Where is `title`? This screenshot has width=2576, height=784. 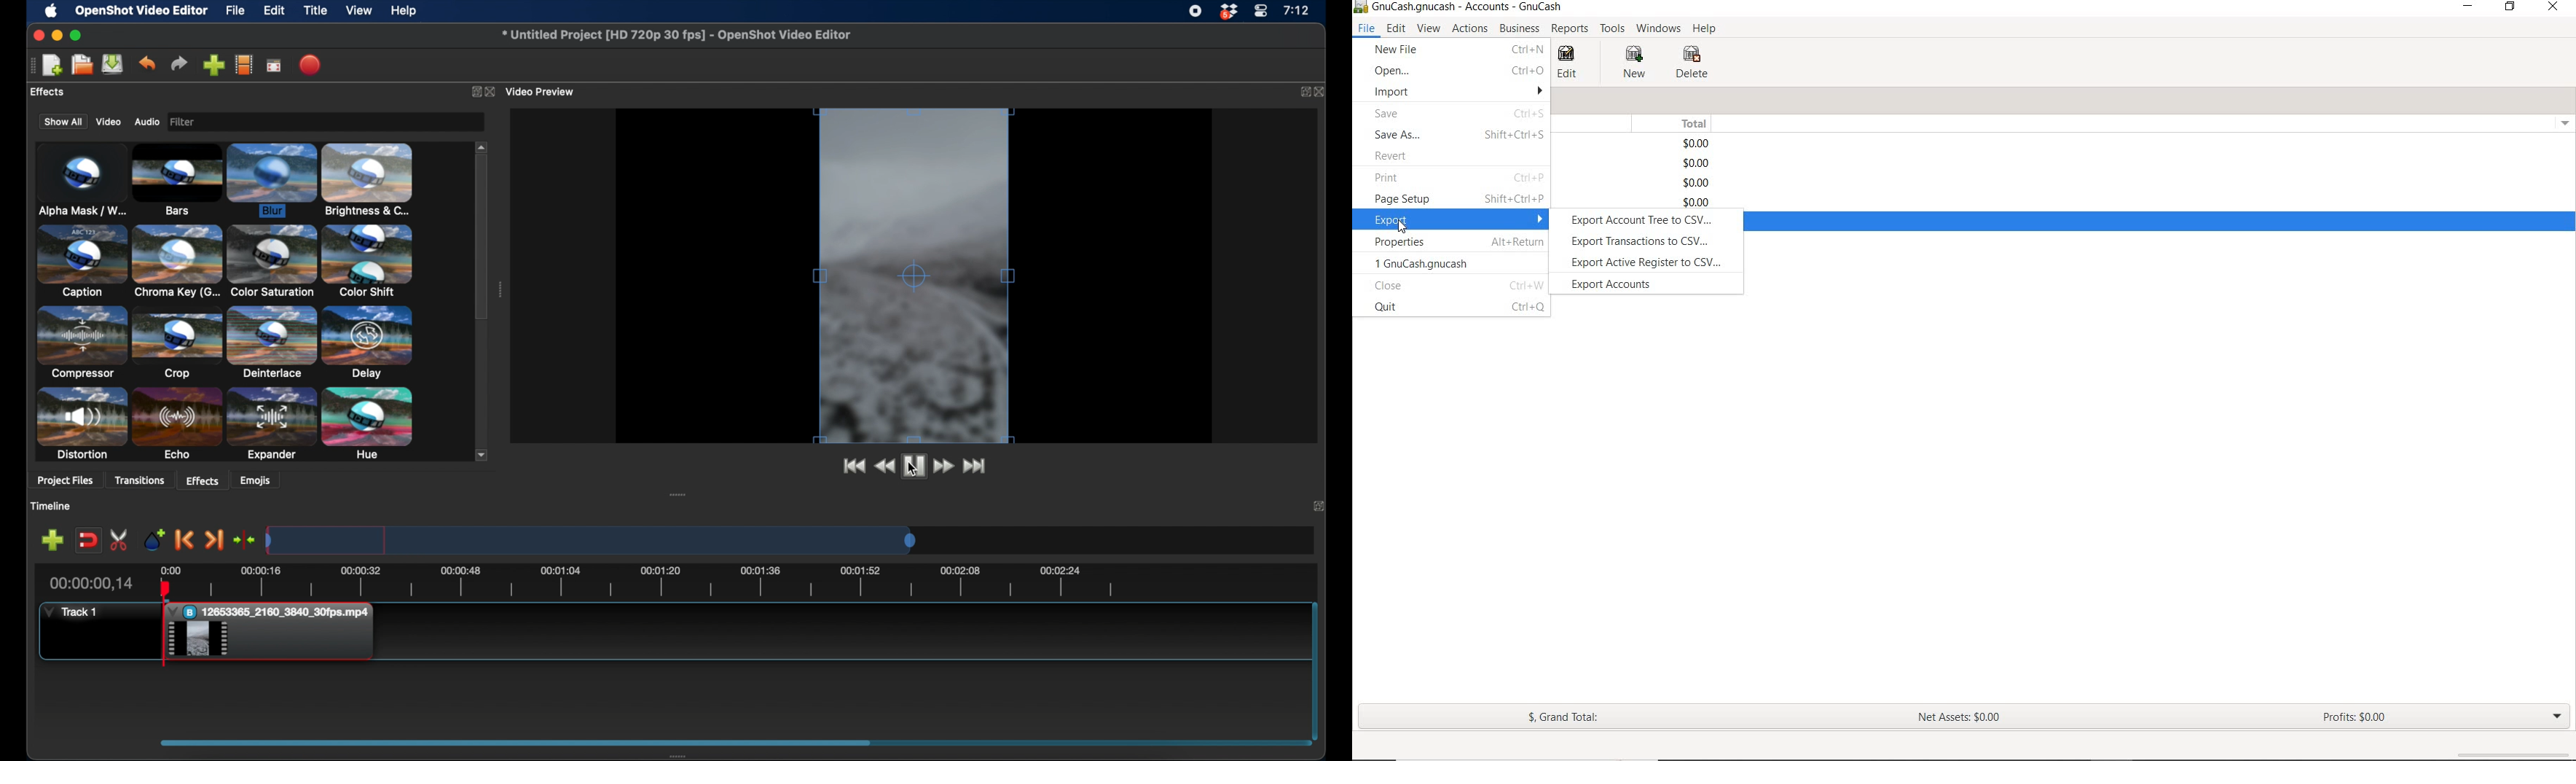
title is located at coordinates (315, 11).